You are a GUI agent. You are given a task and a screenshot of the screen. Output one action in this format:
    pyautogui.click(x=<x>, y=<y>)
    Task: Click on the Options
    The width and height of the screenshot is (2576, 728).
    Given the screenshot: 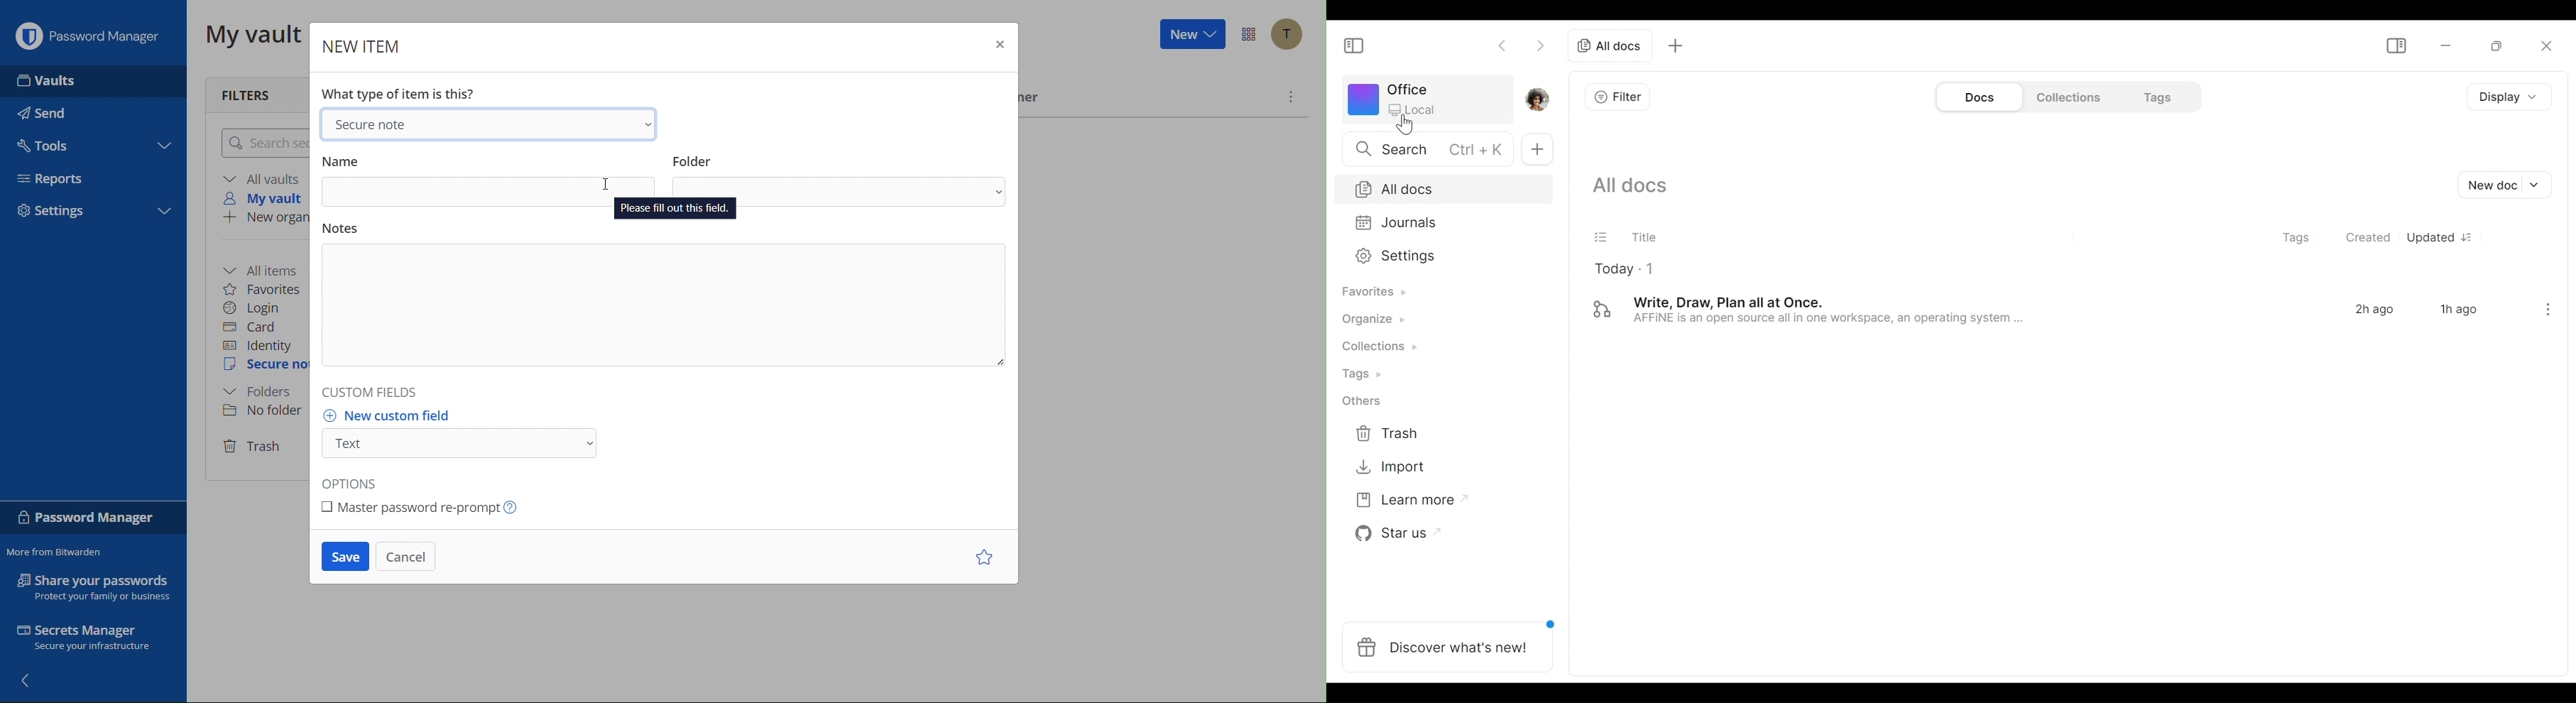 What is the action you would take?
    pyautogui.click(x=358, y=481)
    